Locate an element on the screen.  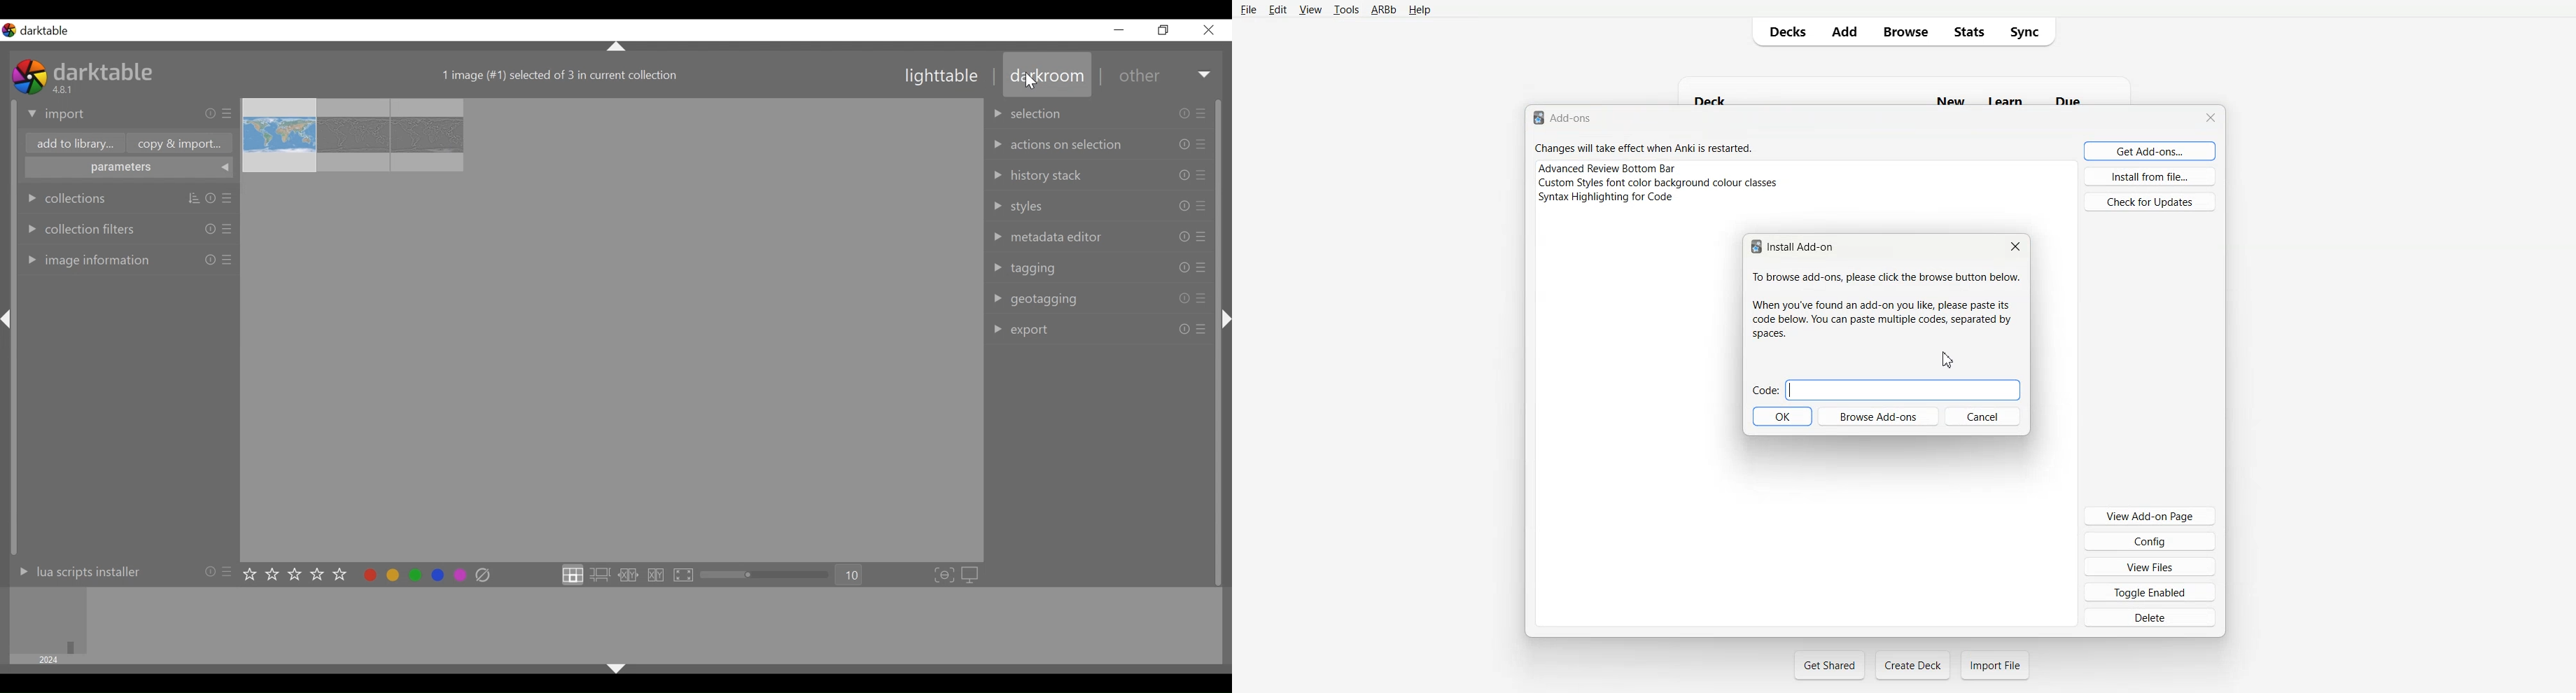
action on selection is located at coordinates (1100, 144).